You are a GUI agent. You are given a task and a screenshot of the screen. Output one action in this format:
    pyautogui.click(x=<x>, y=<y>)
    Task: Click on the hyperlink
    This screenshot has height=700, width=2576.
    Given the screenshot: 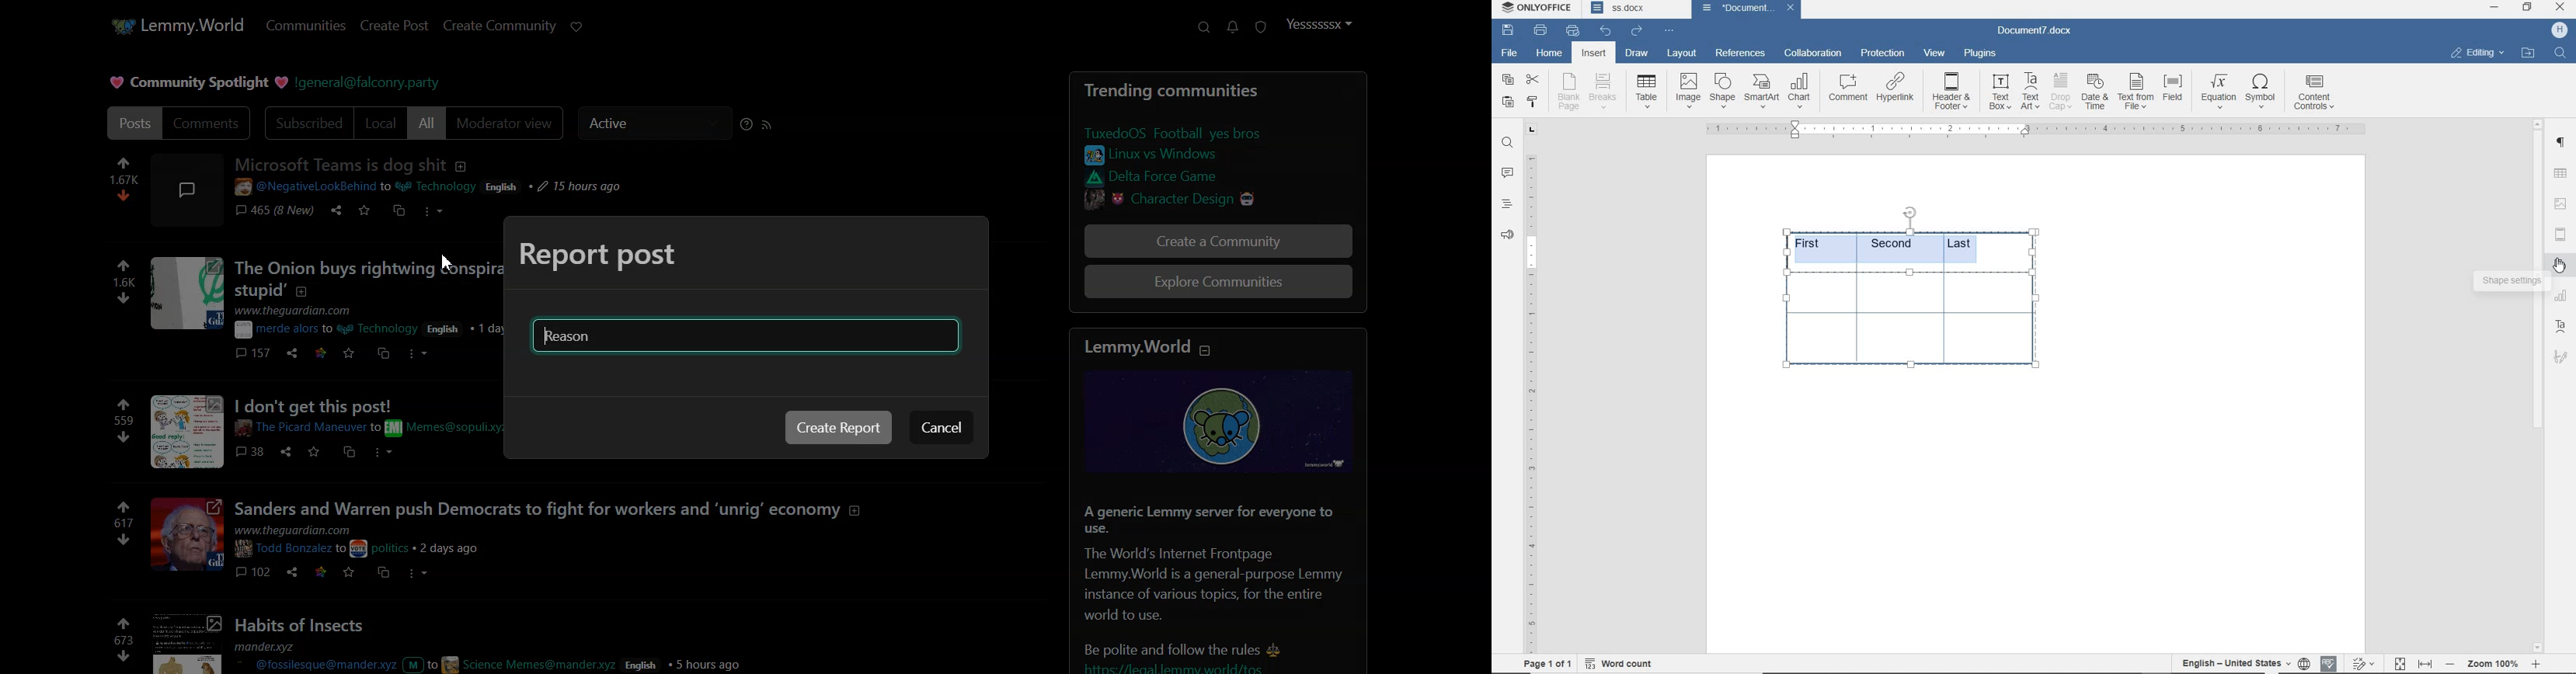 What is the action you would take?
    pyautogui.click(x=1897, y=90)
    